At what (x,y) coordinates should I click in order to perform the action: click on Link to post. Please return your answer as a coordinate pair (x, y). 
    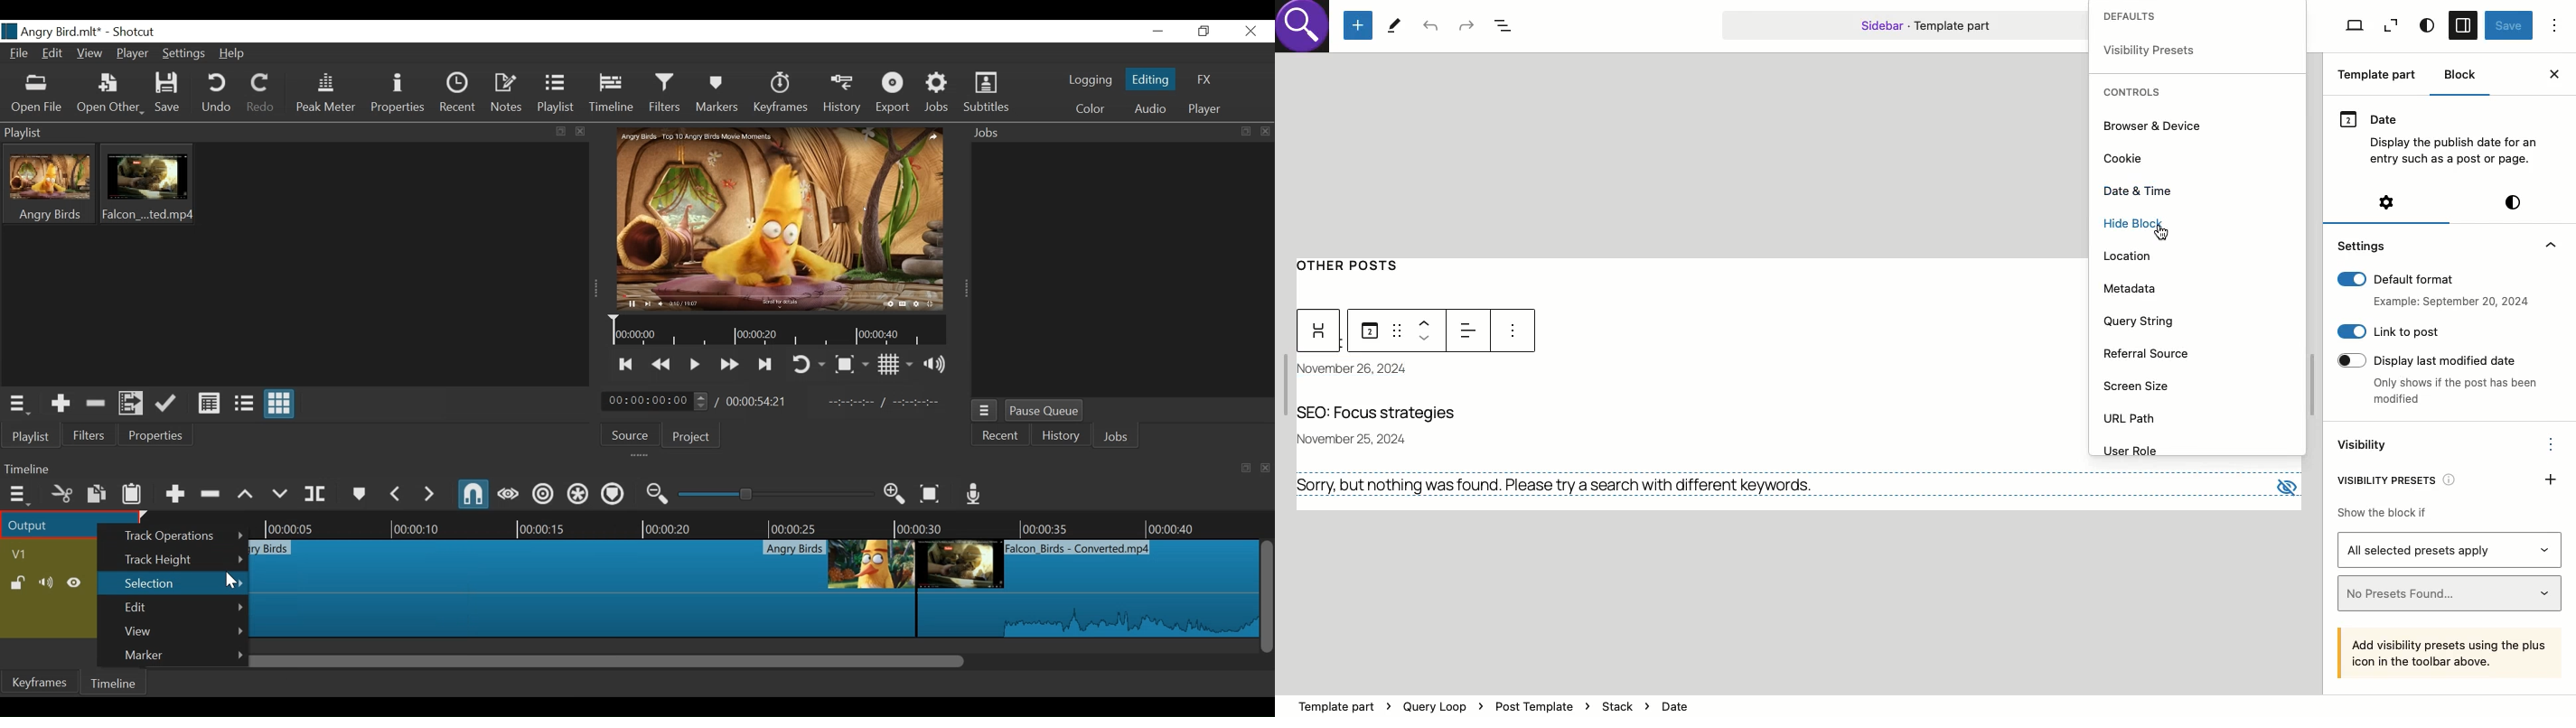
    Looking at the image, I should click on (2388, 331).